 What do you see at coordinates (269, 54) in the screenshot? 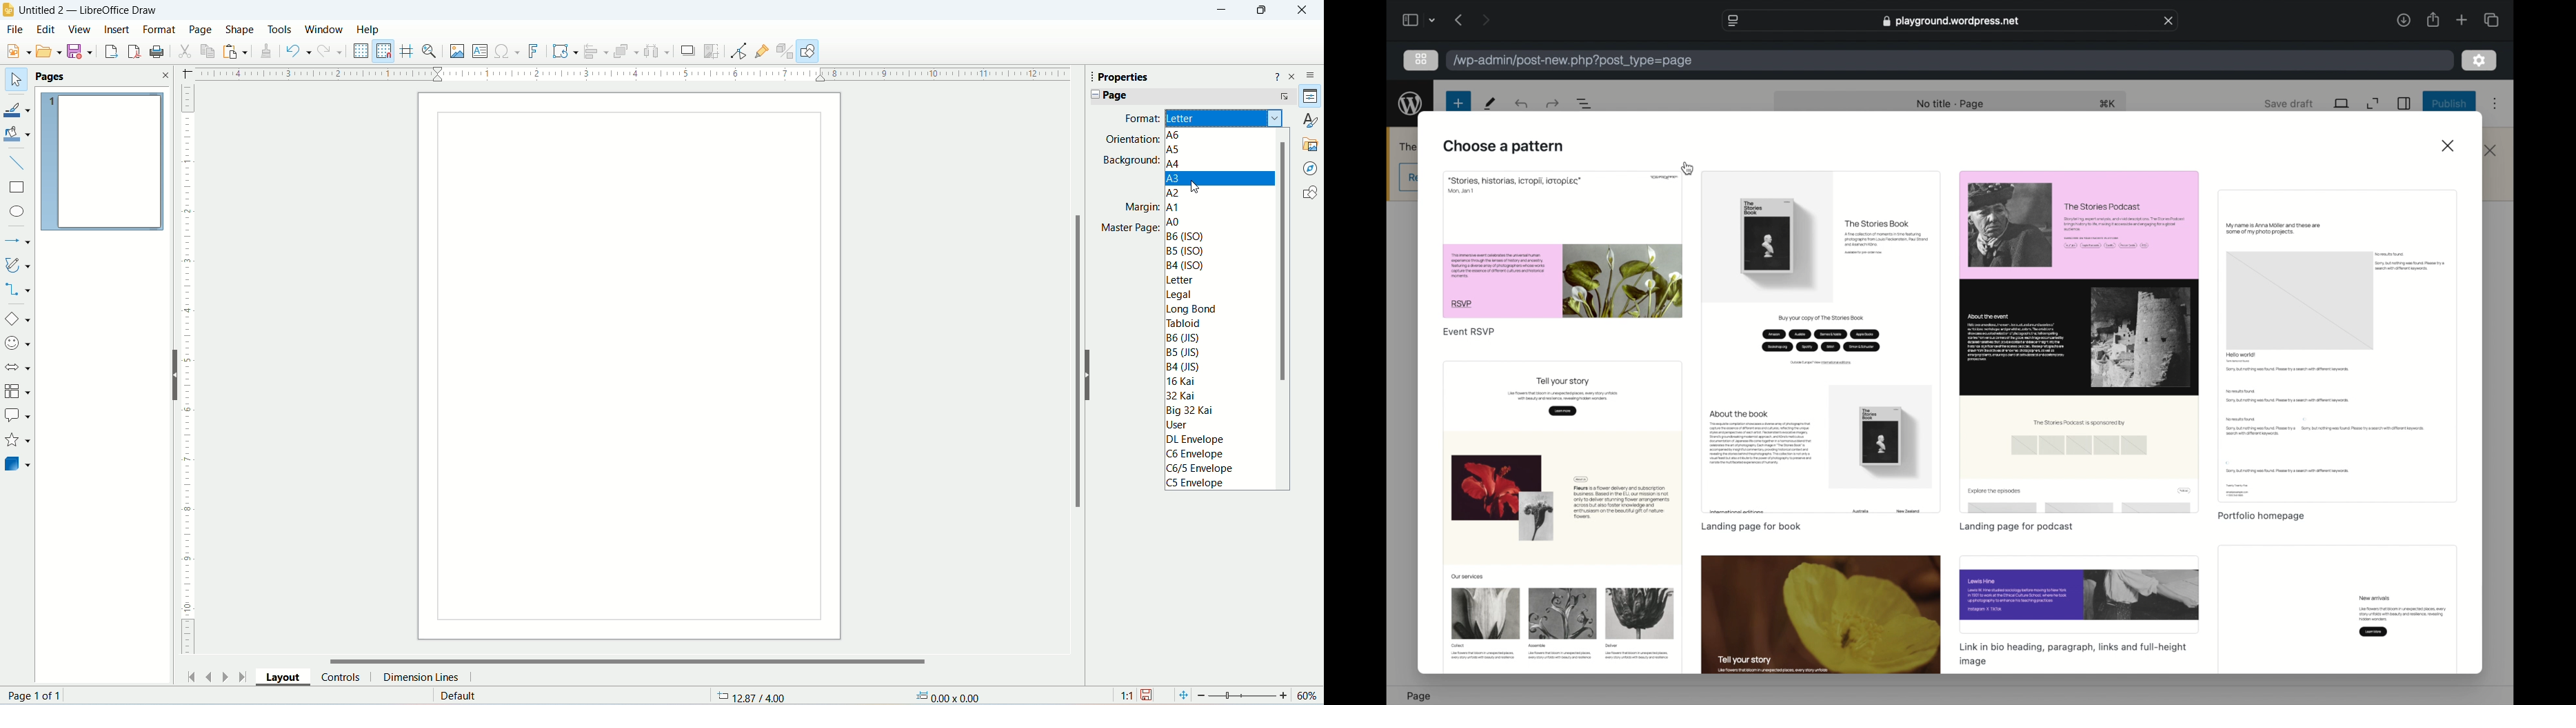
I see `clone formatting` at bounding box center [269, 54].